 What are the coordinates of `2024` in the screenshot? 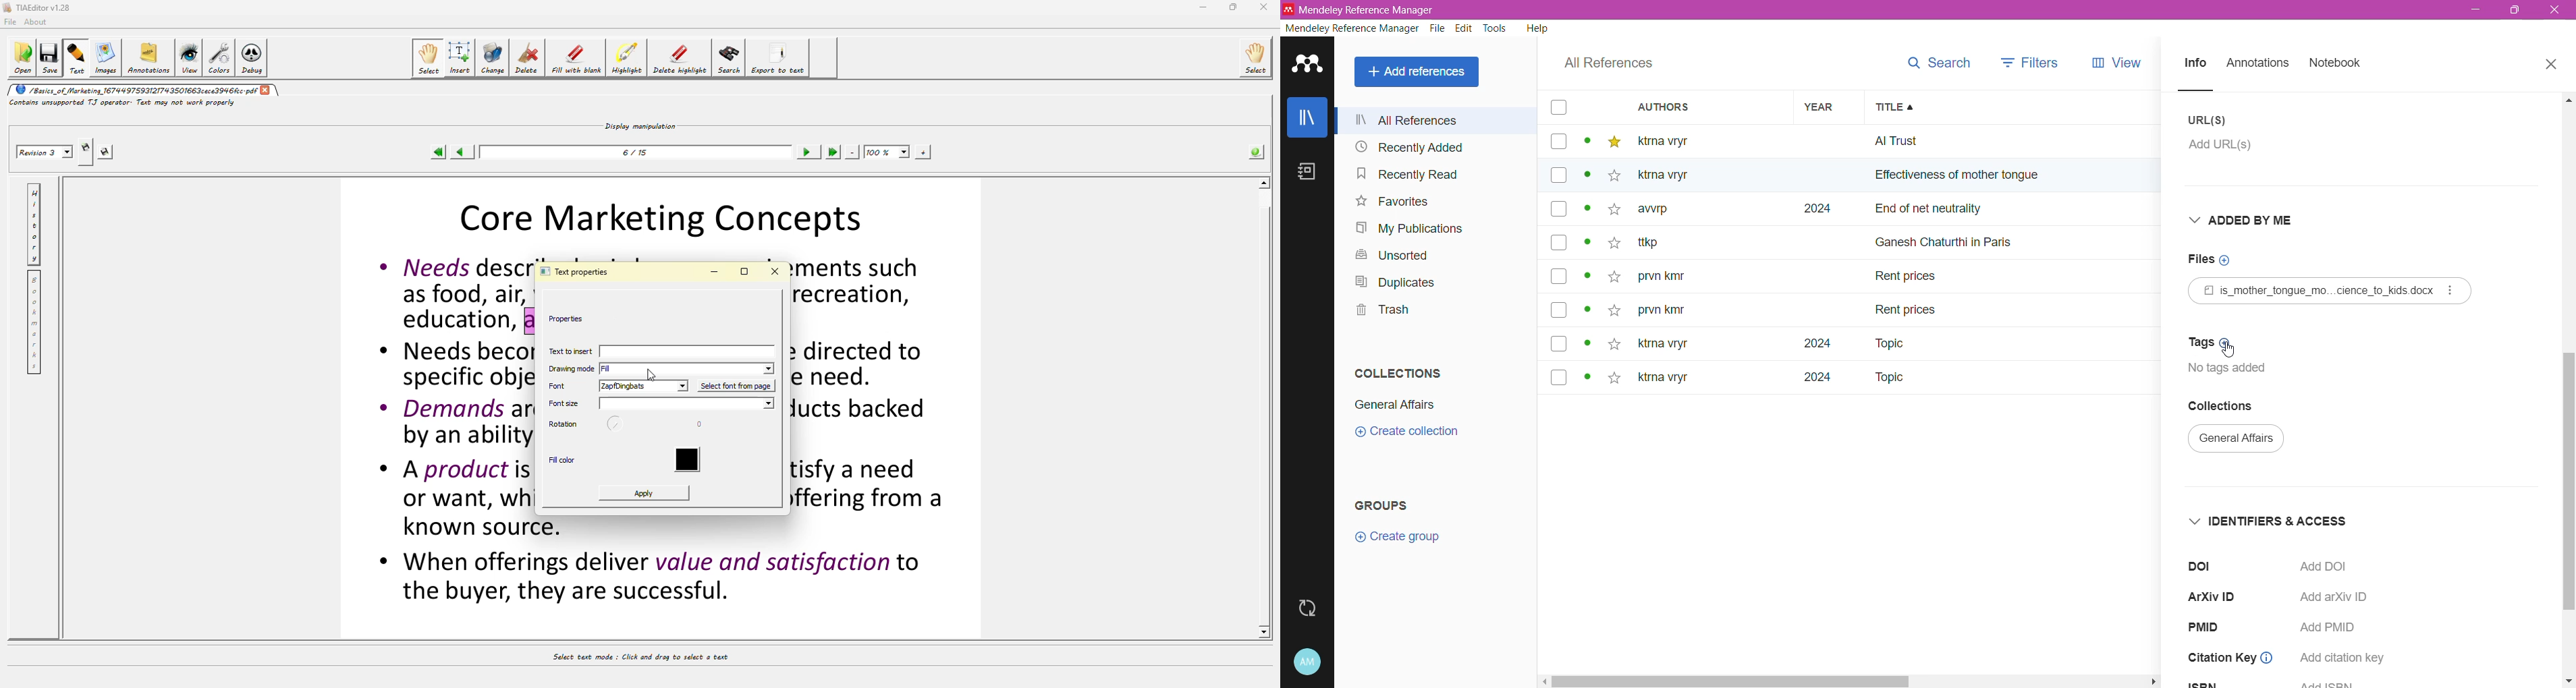 It's located at (1809, 382).